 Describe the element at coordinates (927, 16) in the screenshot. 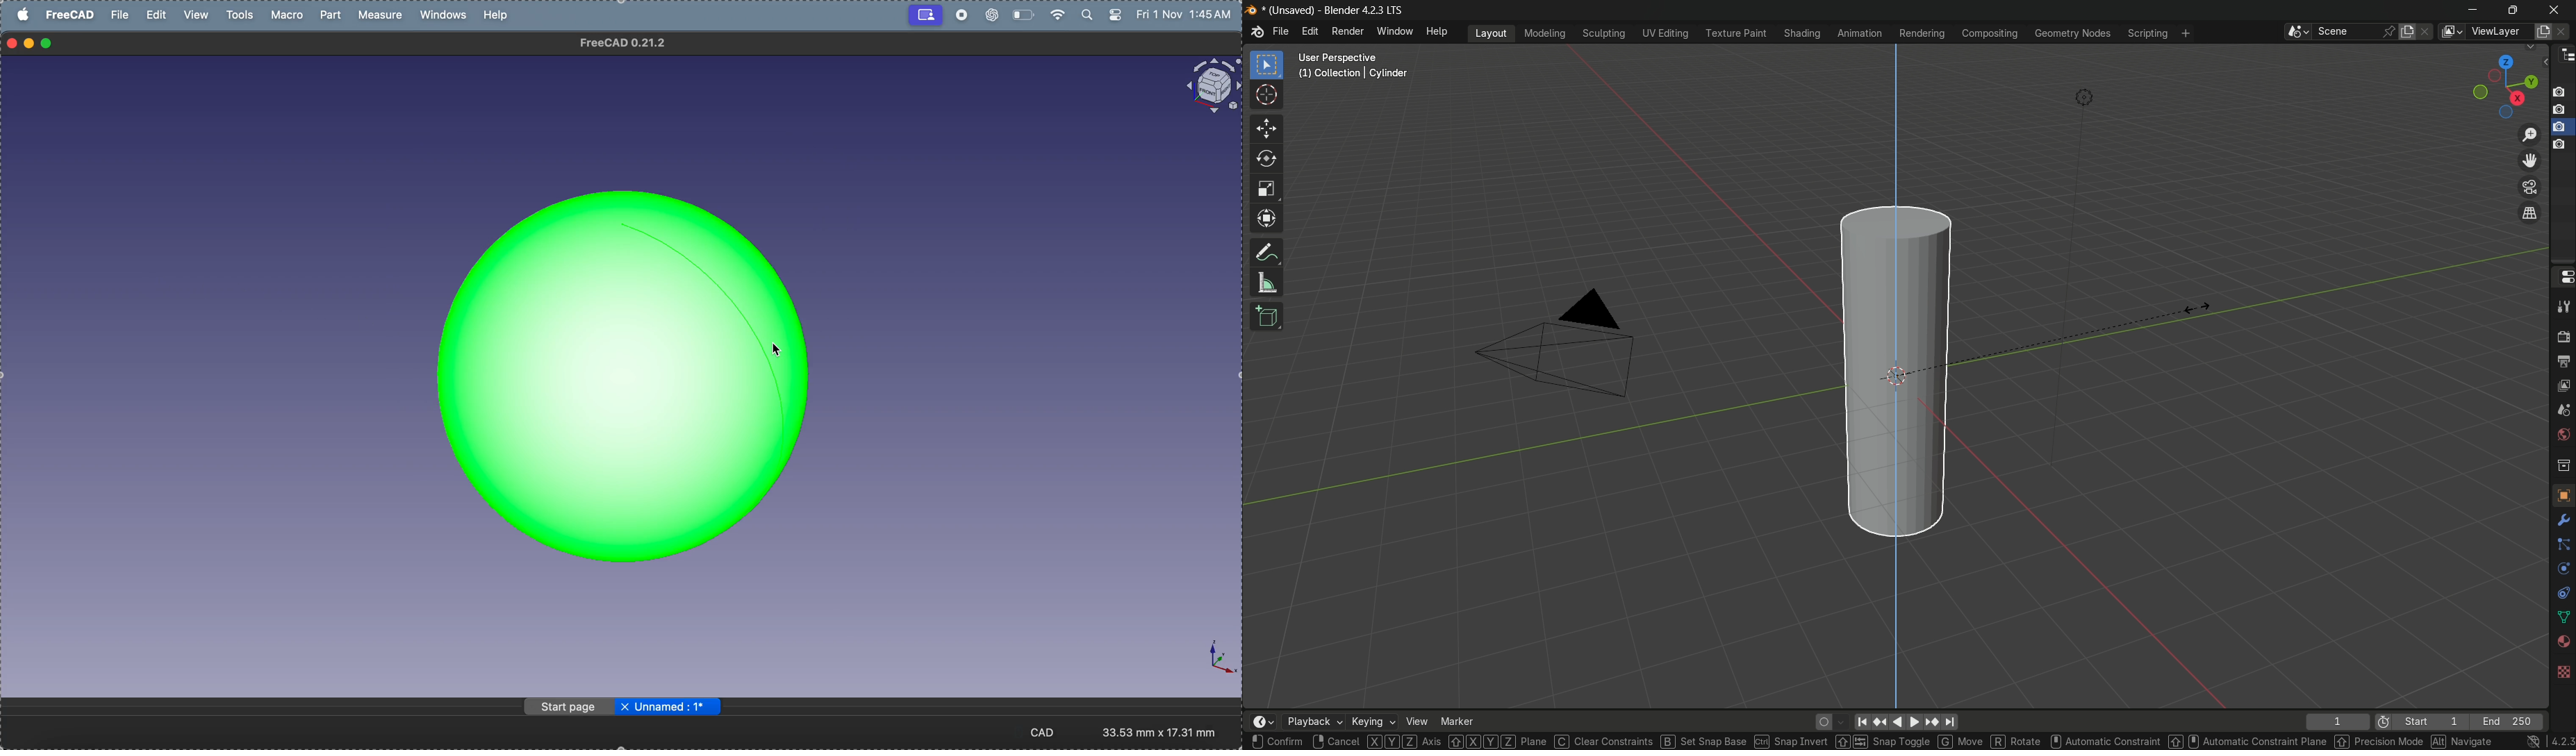

I see `account` at that location.